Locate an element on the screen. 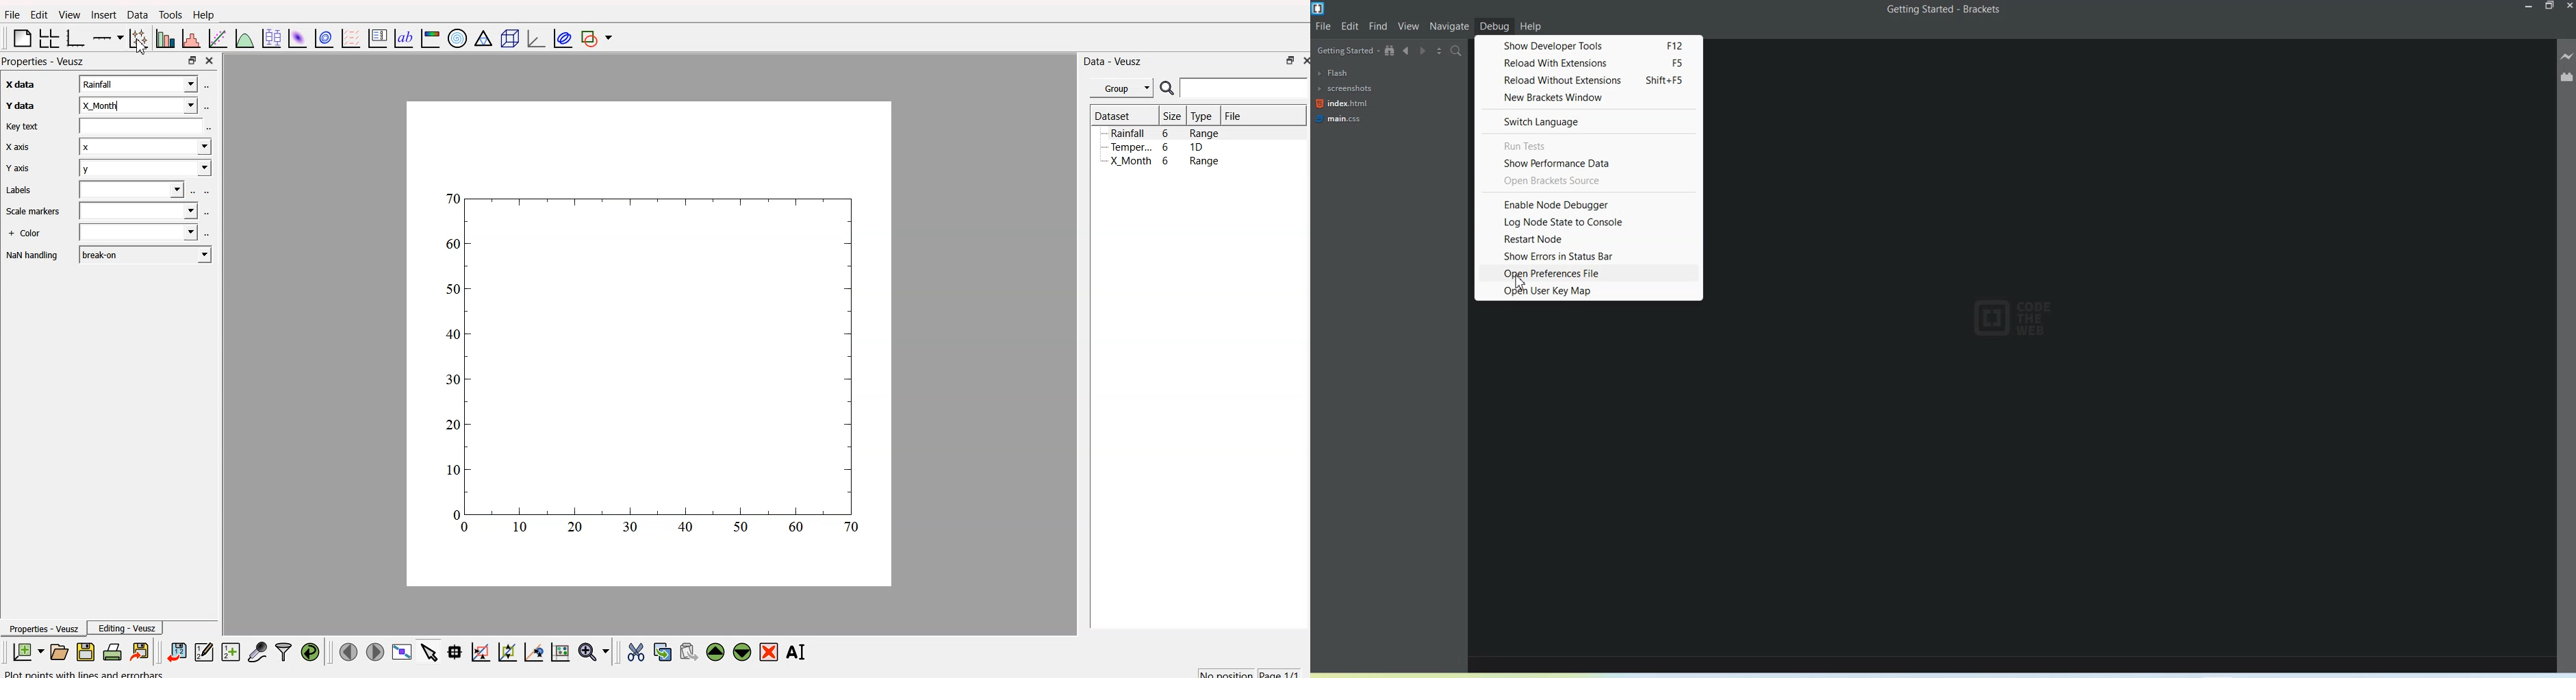  reload linked dataset is located at coordinates (309, 650).